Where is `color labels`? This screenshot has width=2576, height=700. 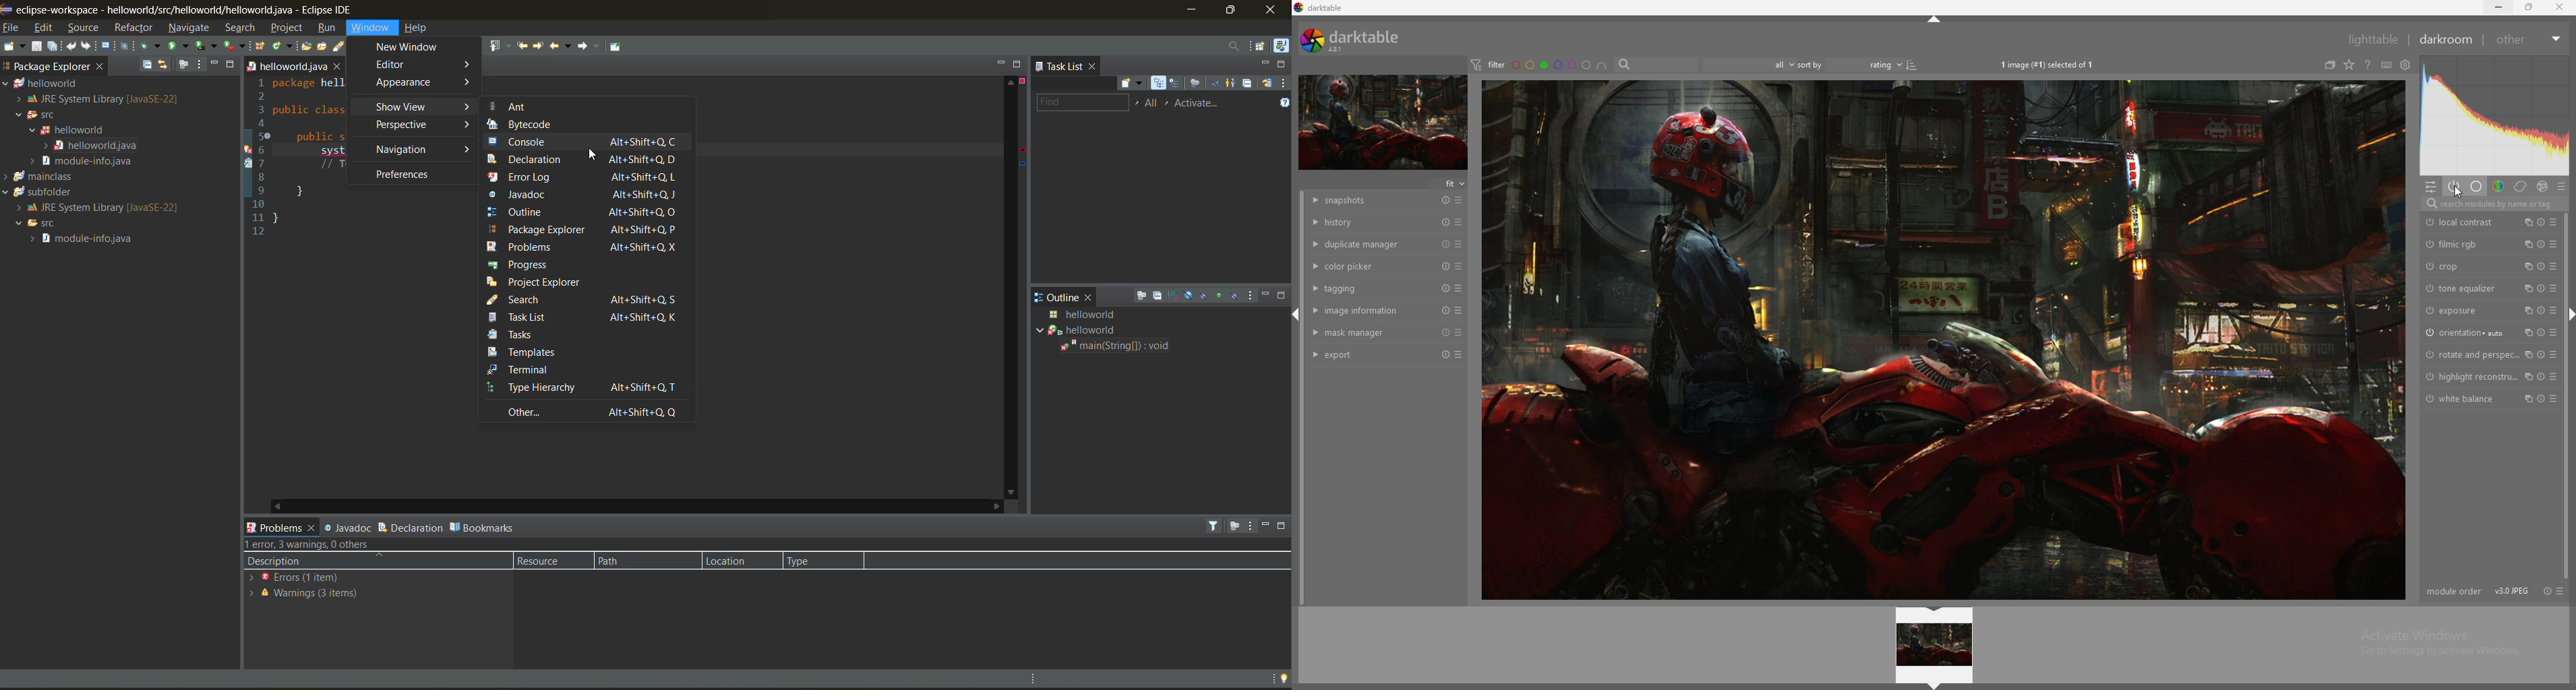 color labels is located at coordinates (1552, 64).